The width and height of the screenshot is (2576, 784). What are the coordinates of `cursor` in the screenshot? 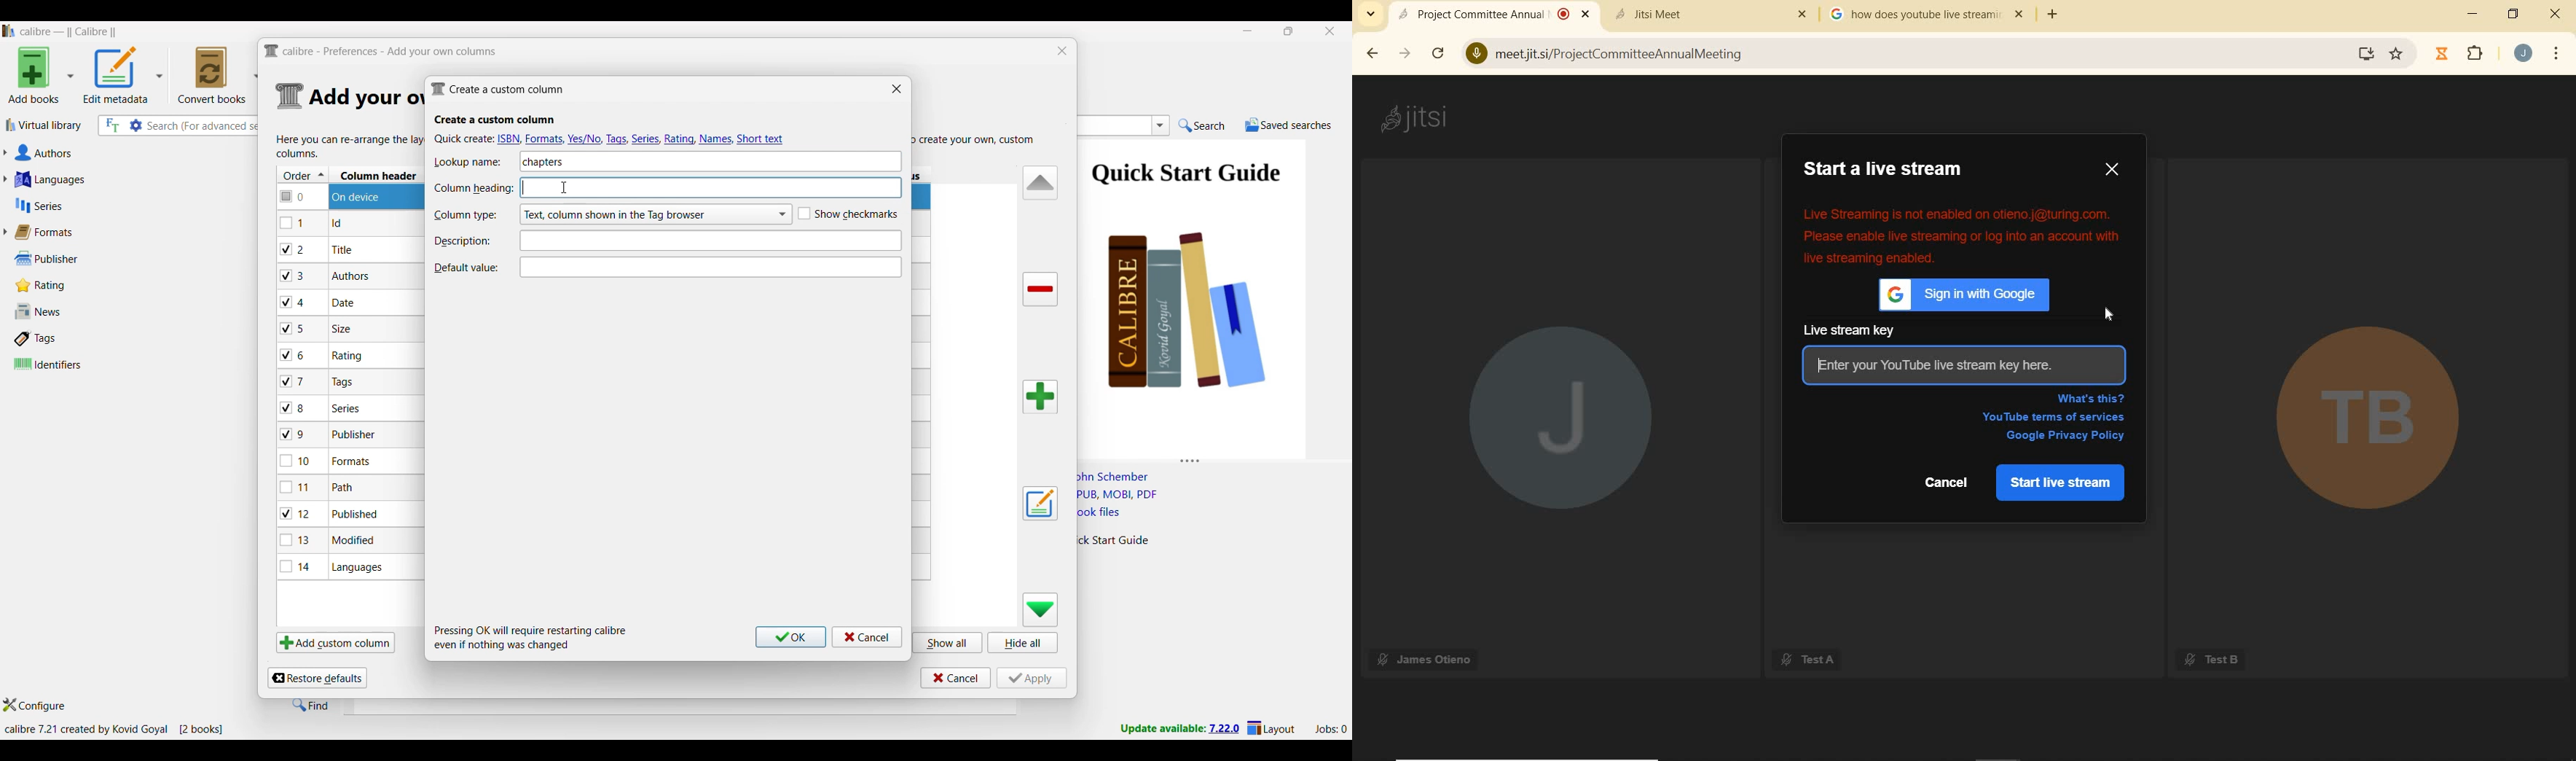 It's located at (565, 186).